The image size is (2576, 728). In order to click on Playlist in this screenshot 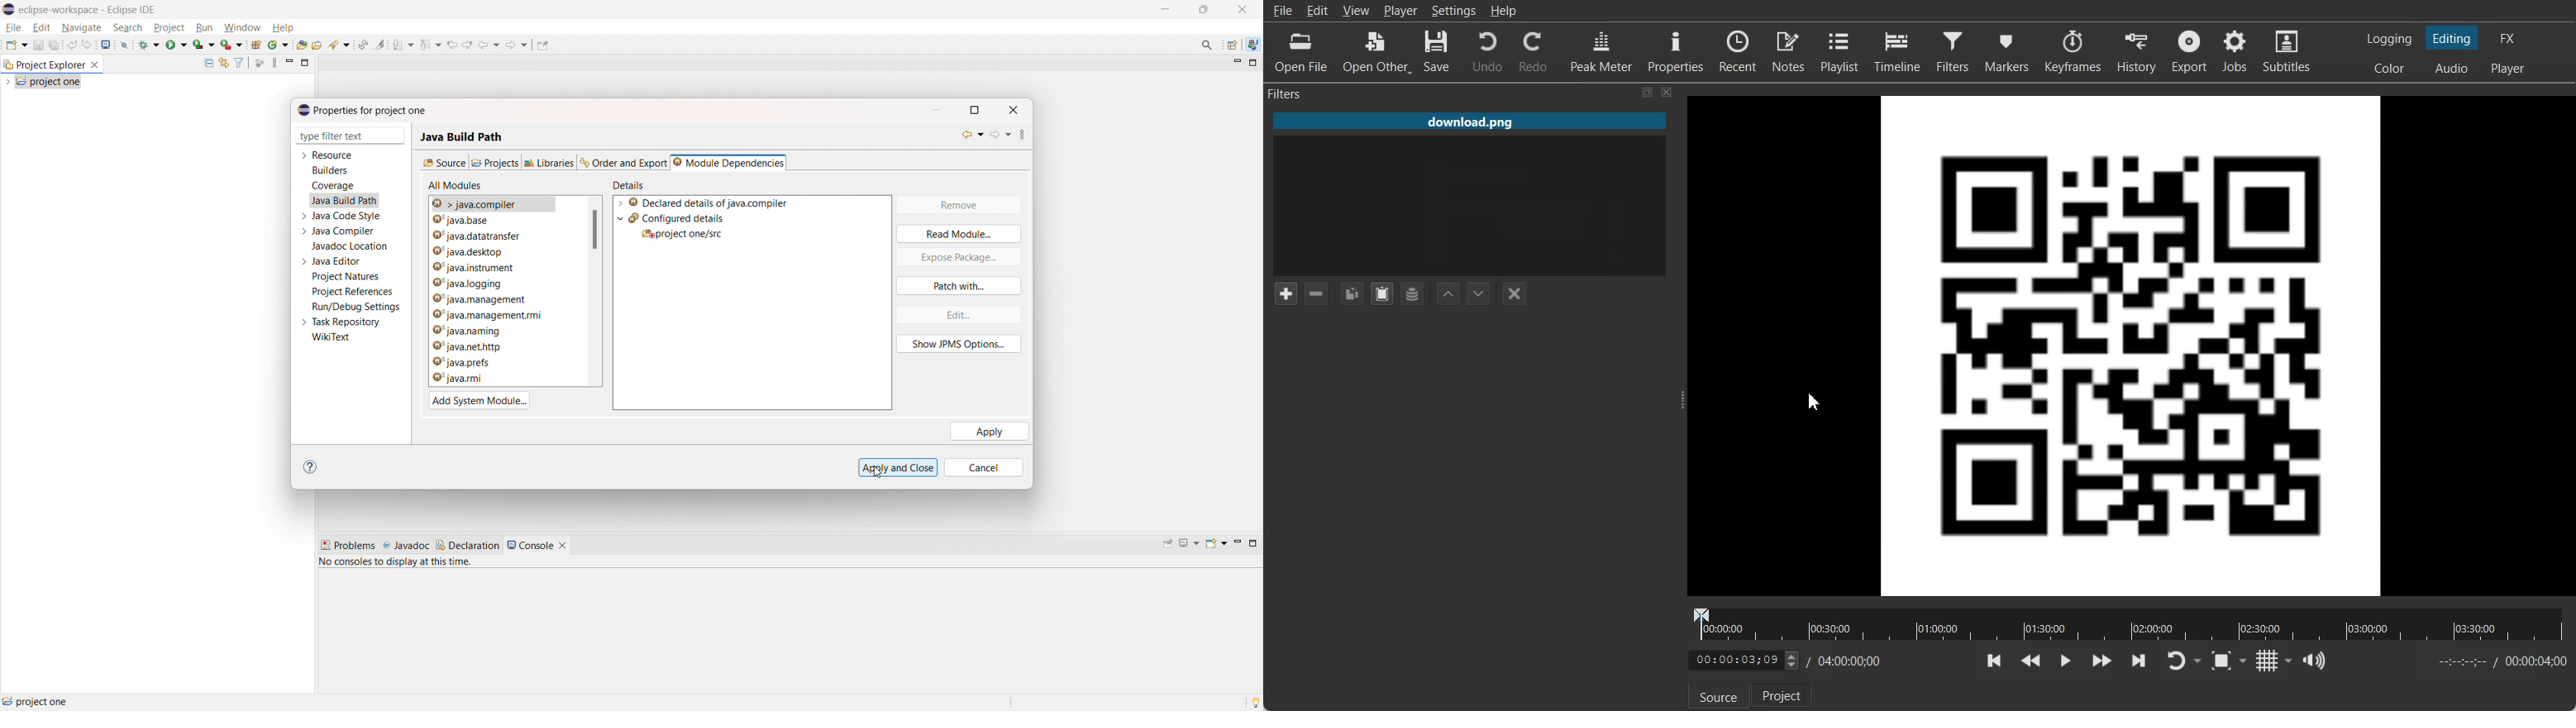, I will do `click(1840, 50)`.